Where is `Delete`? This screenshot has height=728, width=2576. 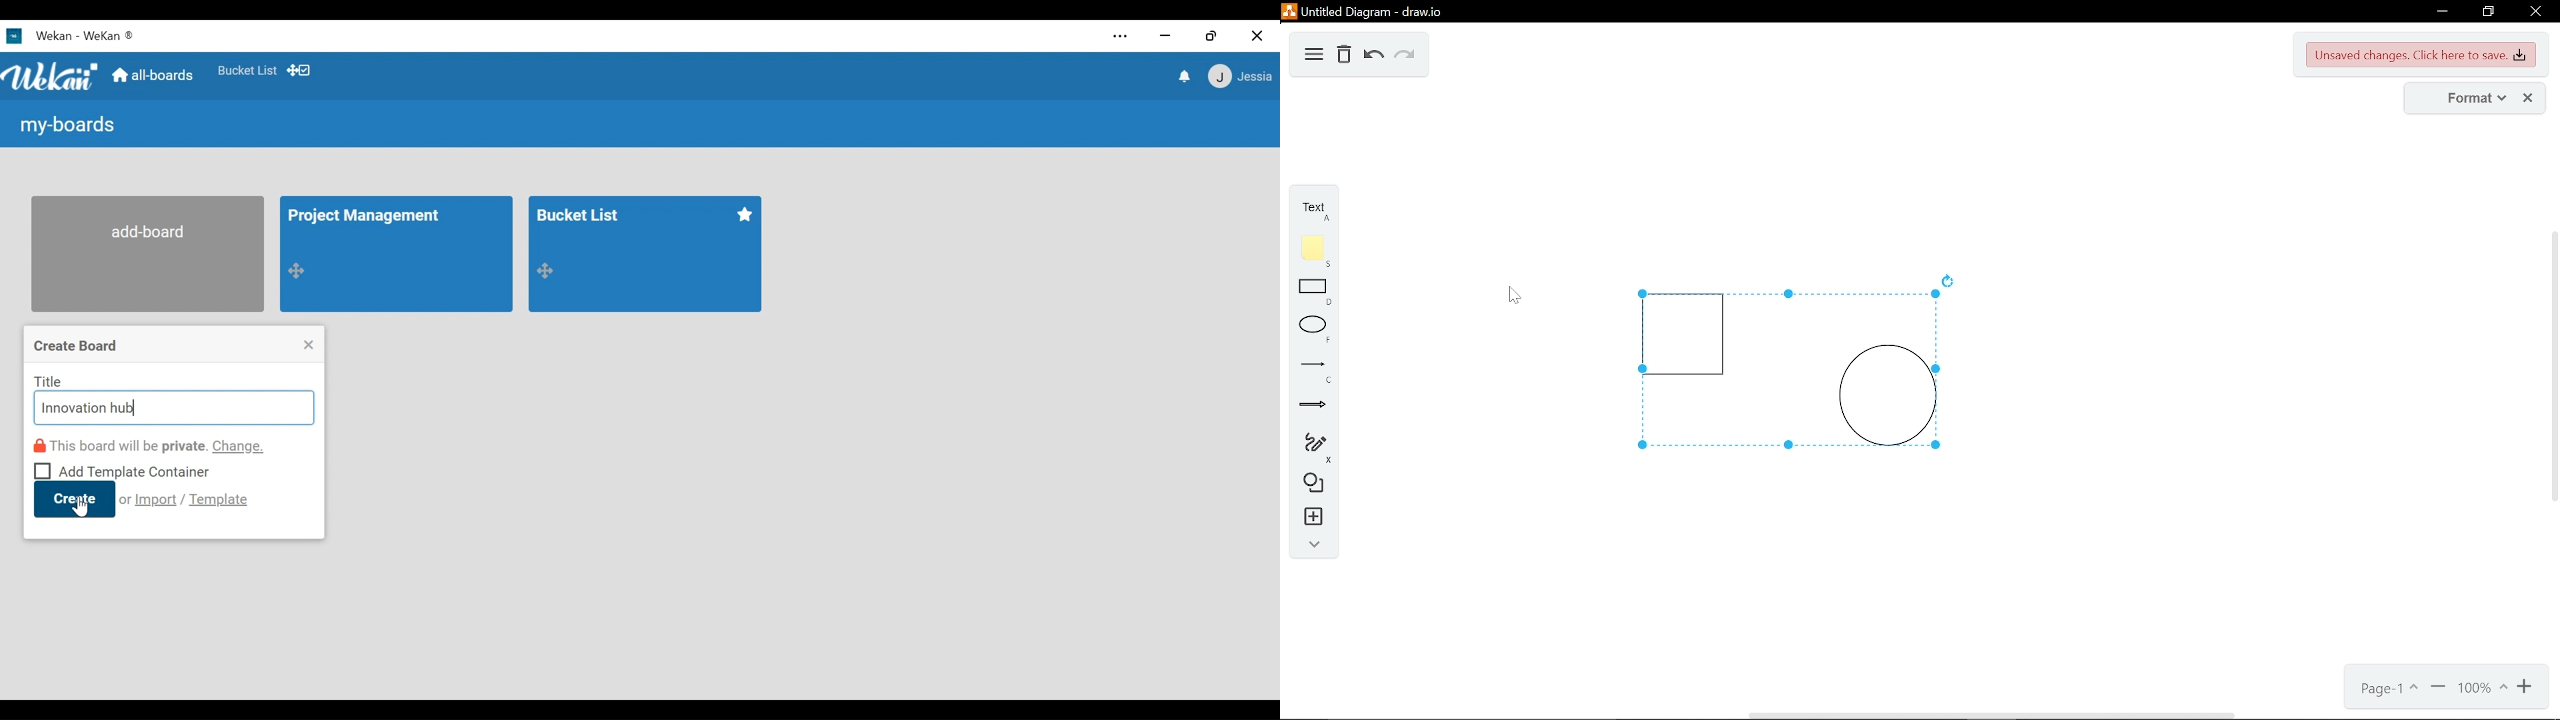 Delete is located at coordinates (1344, 56).